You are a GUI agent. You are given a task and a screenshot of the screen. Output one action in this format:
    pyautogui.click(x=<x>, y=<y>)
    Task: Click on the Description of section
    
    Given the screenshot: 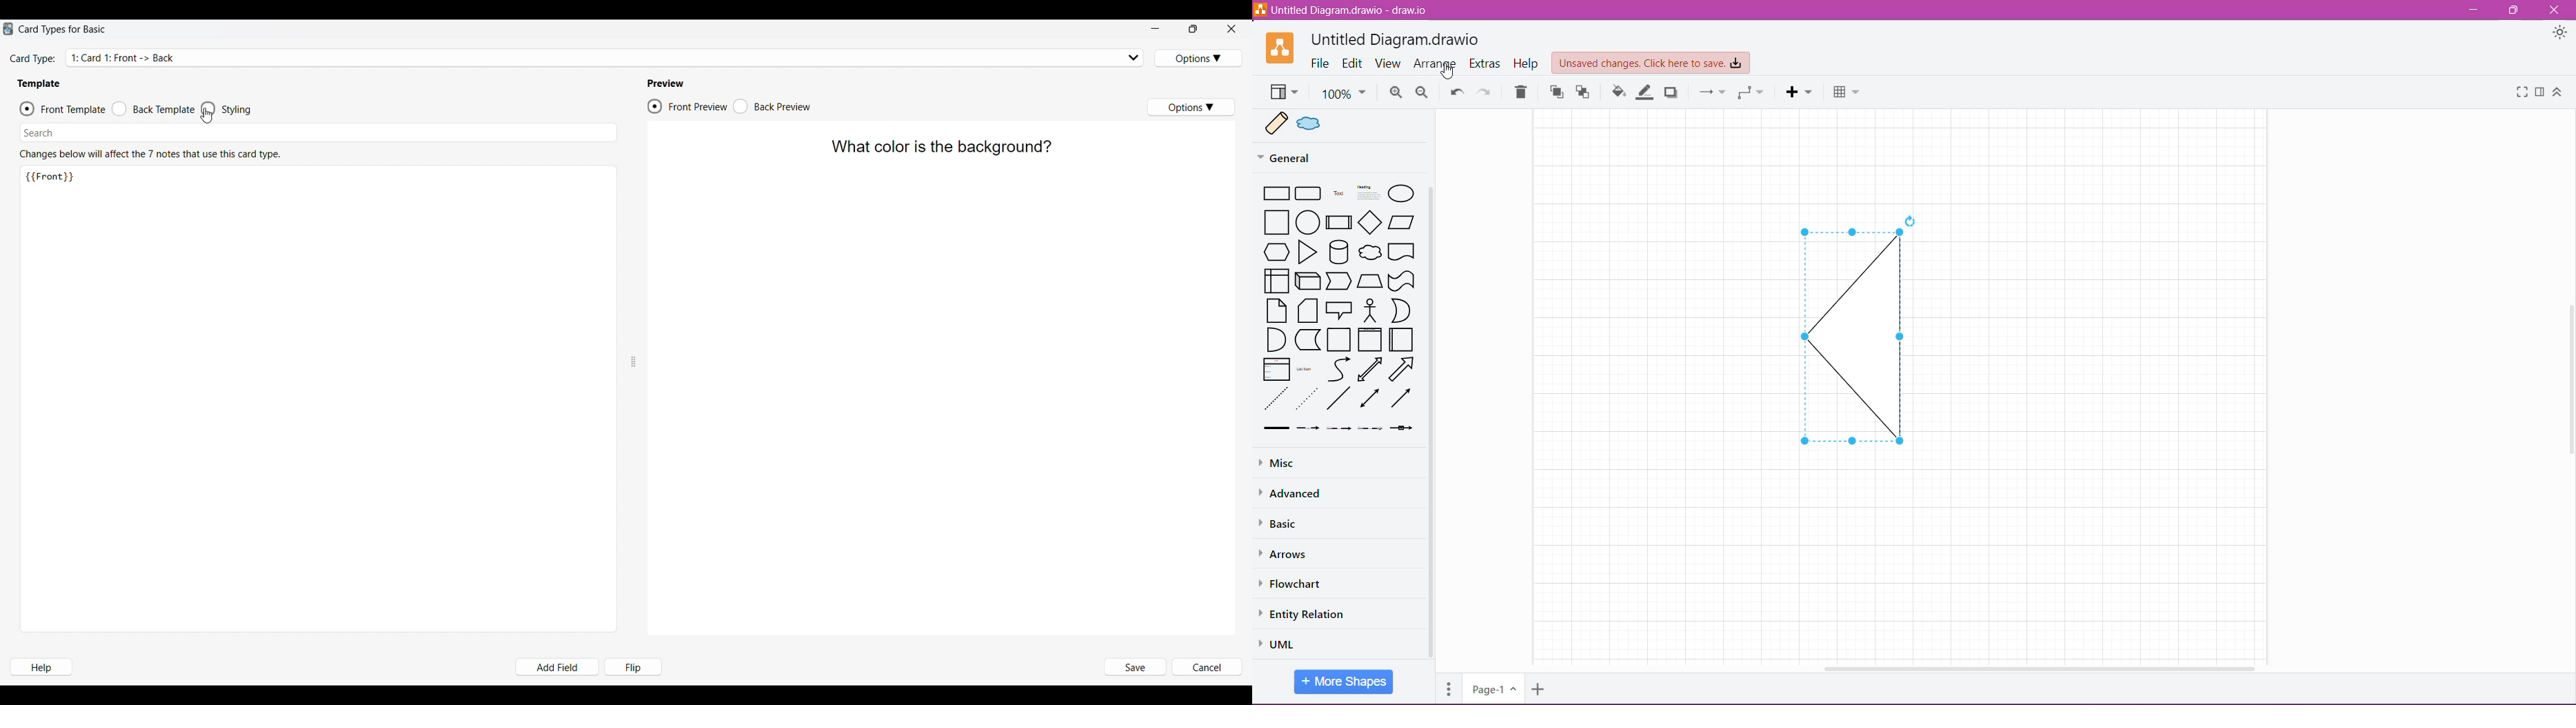 What is the action you would take?
    pyautogui.click(x=150, y=154)
    